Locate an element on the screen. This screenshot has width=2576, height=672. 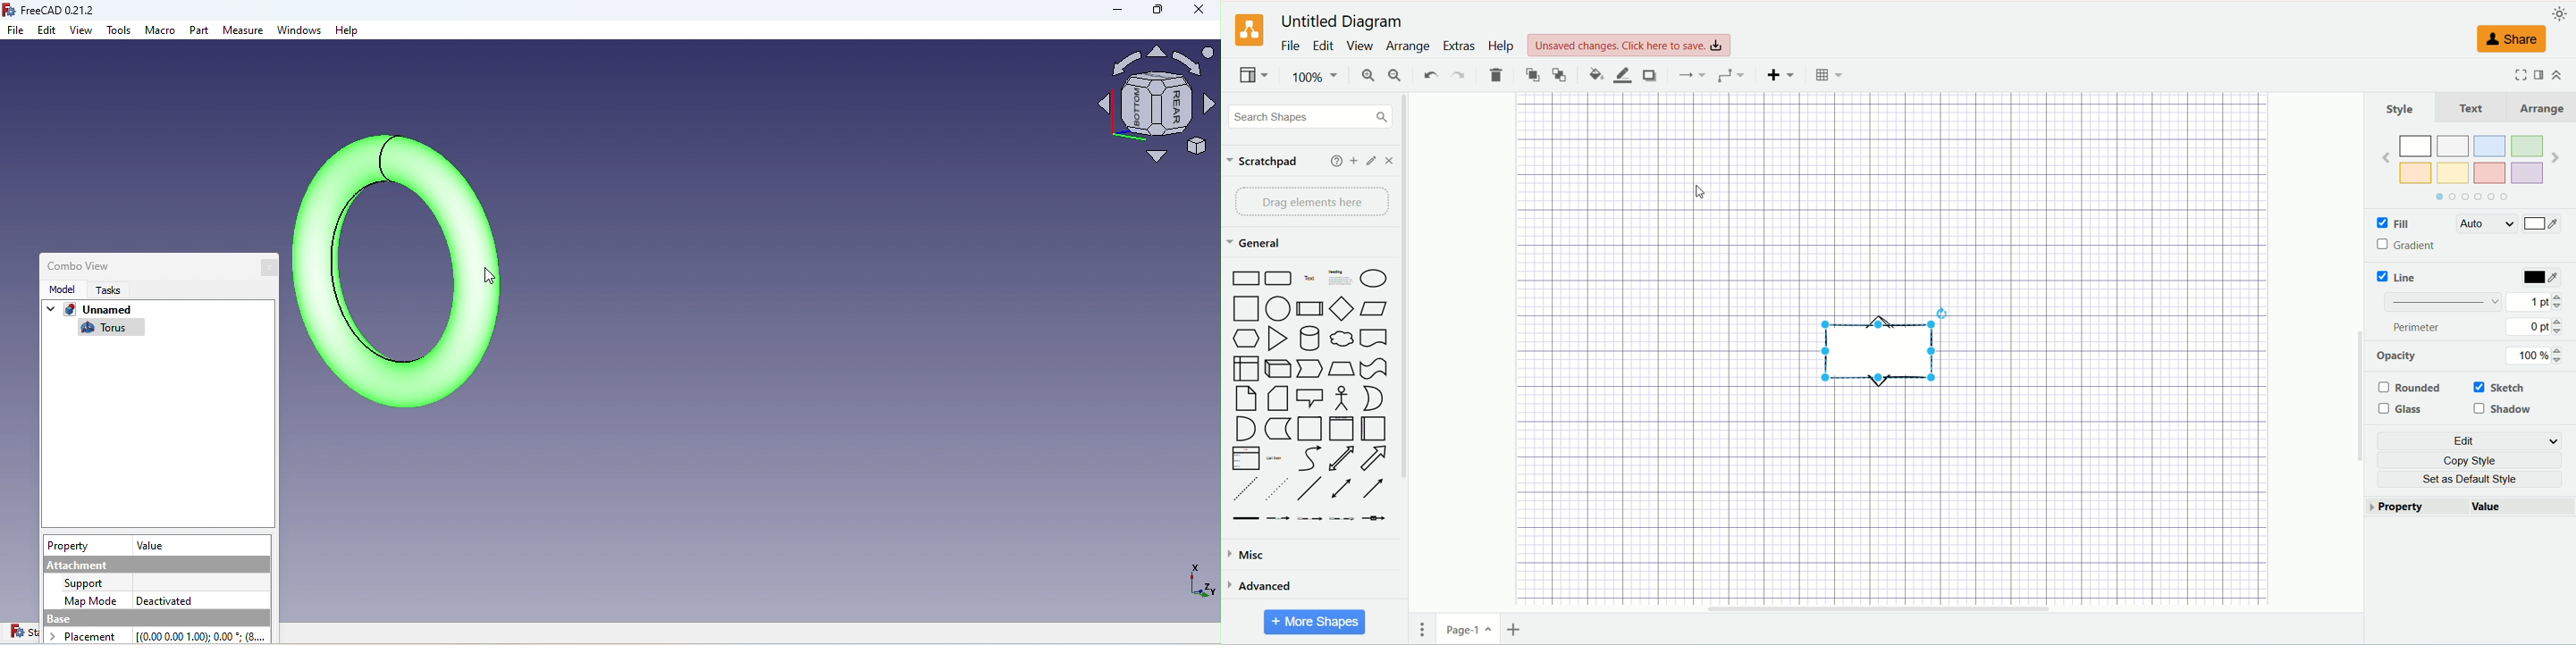
Rounded Rectangle is located at coordinates (1279, 279).